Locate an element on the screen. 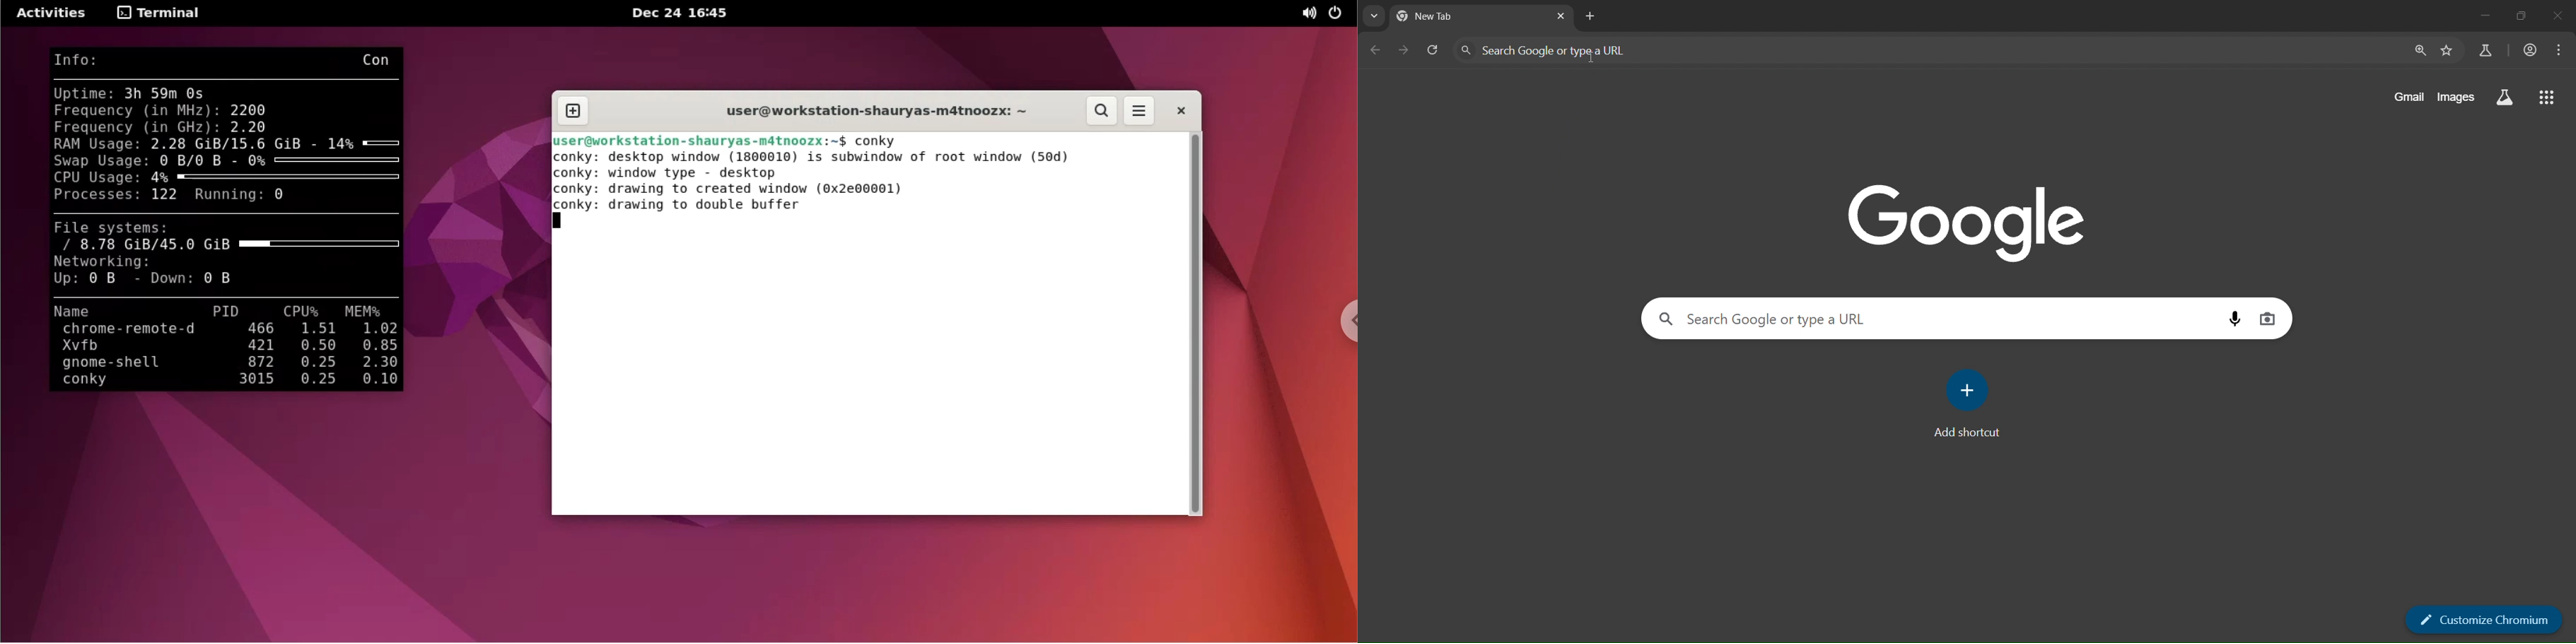  search labs is located at coordinates (2483, 49).